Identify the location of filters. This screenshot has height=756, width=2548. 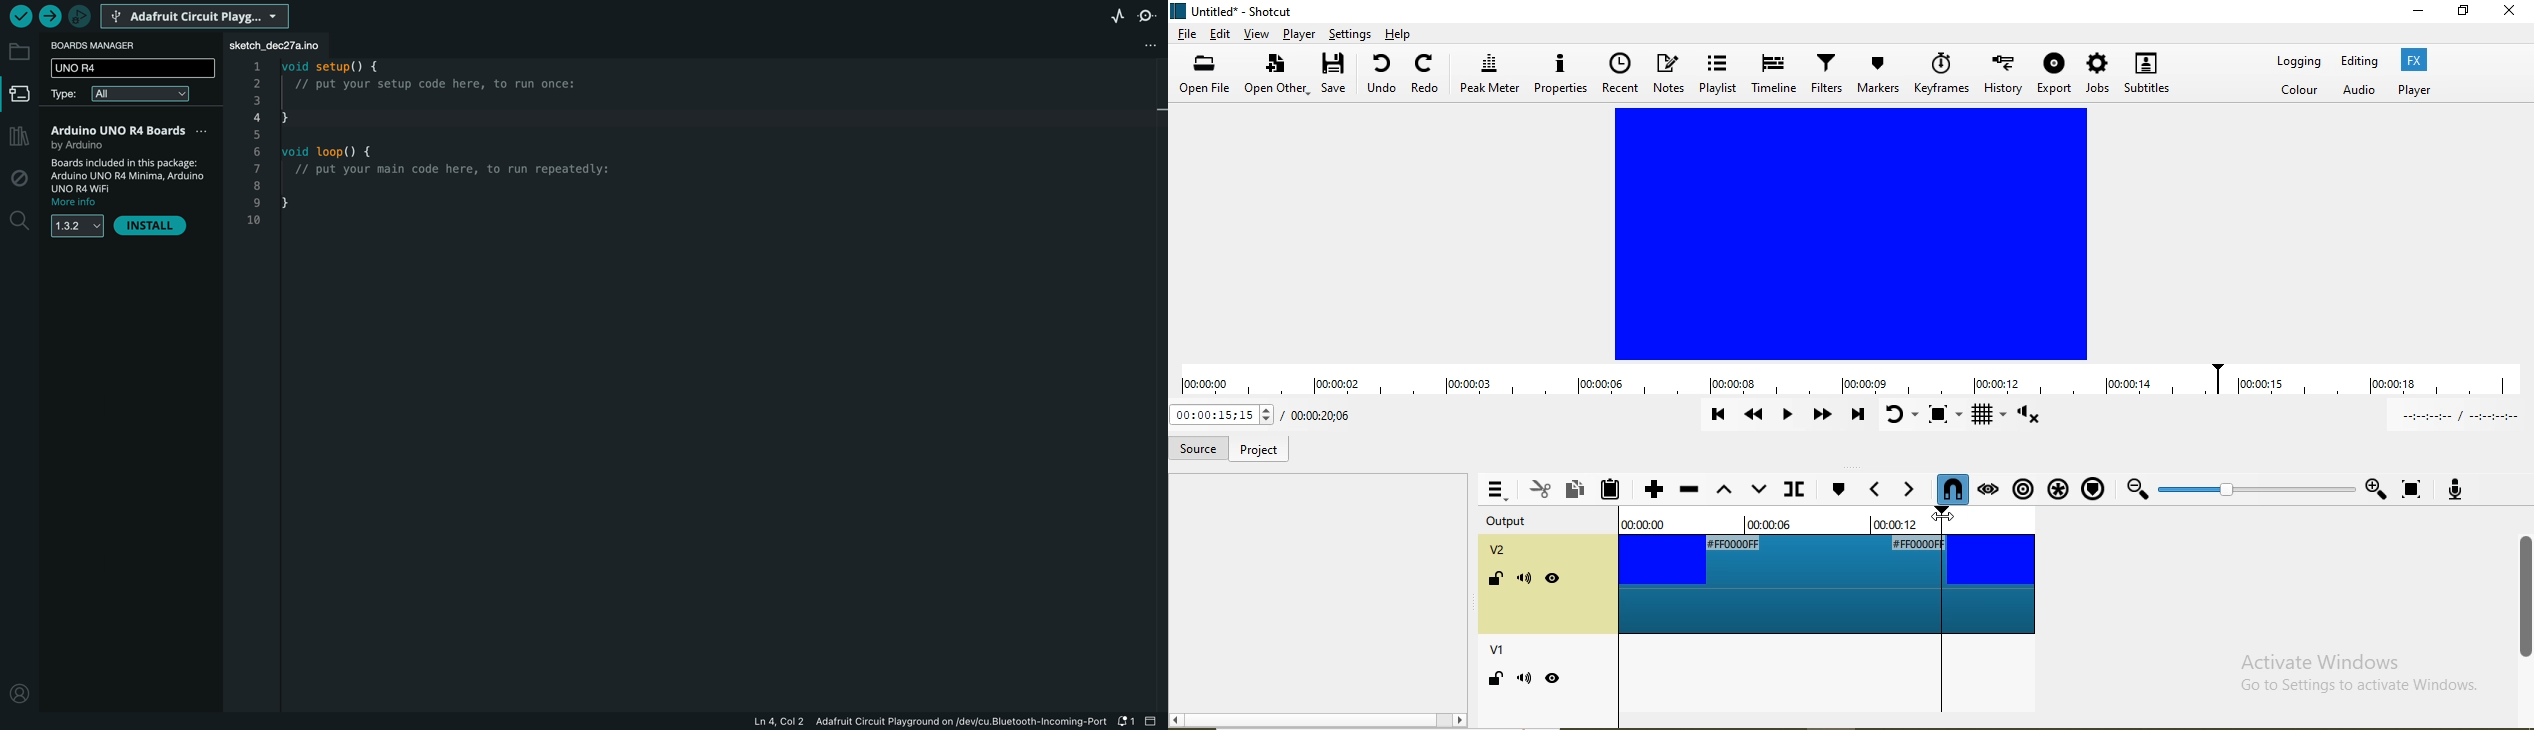
(1824, 72).